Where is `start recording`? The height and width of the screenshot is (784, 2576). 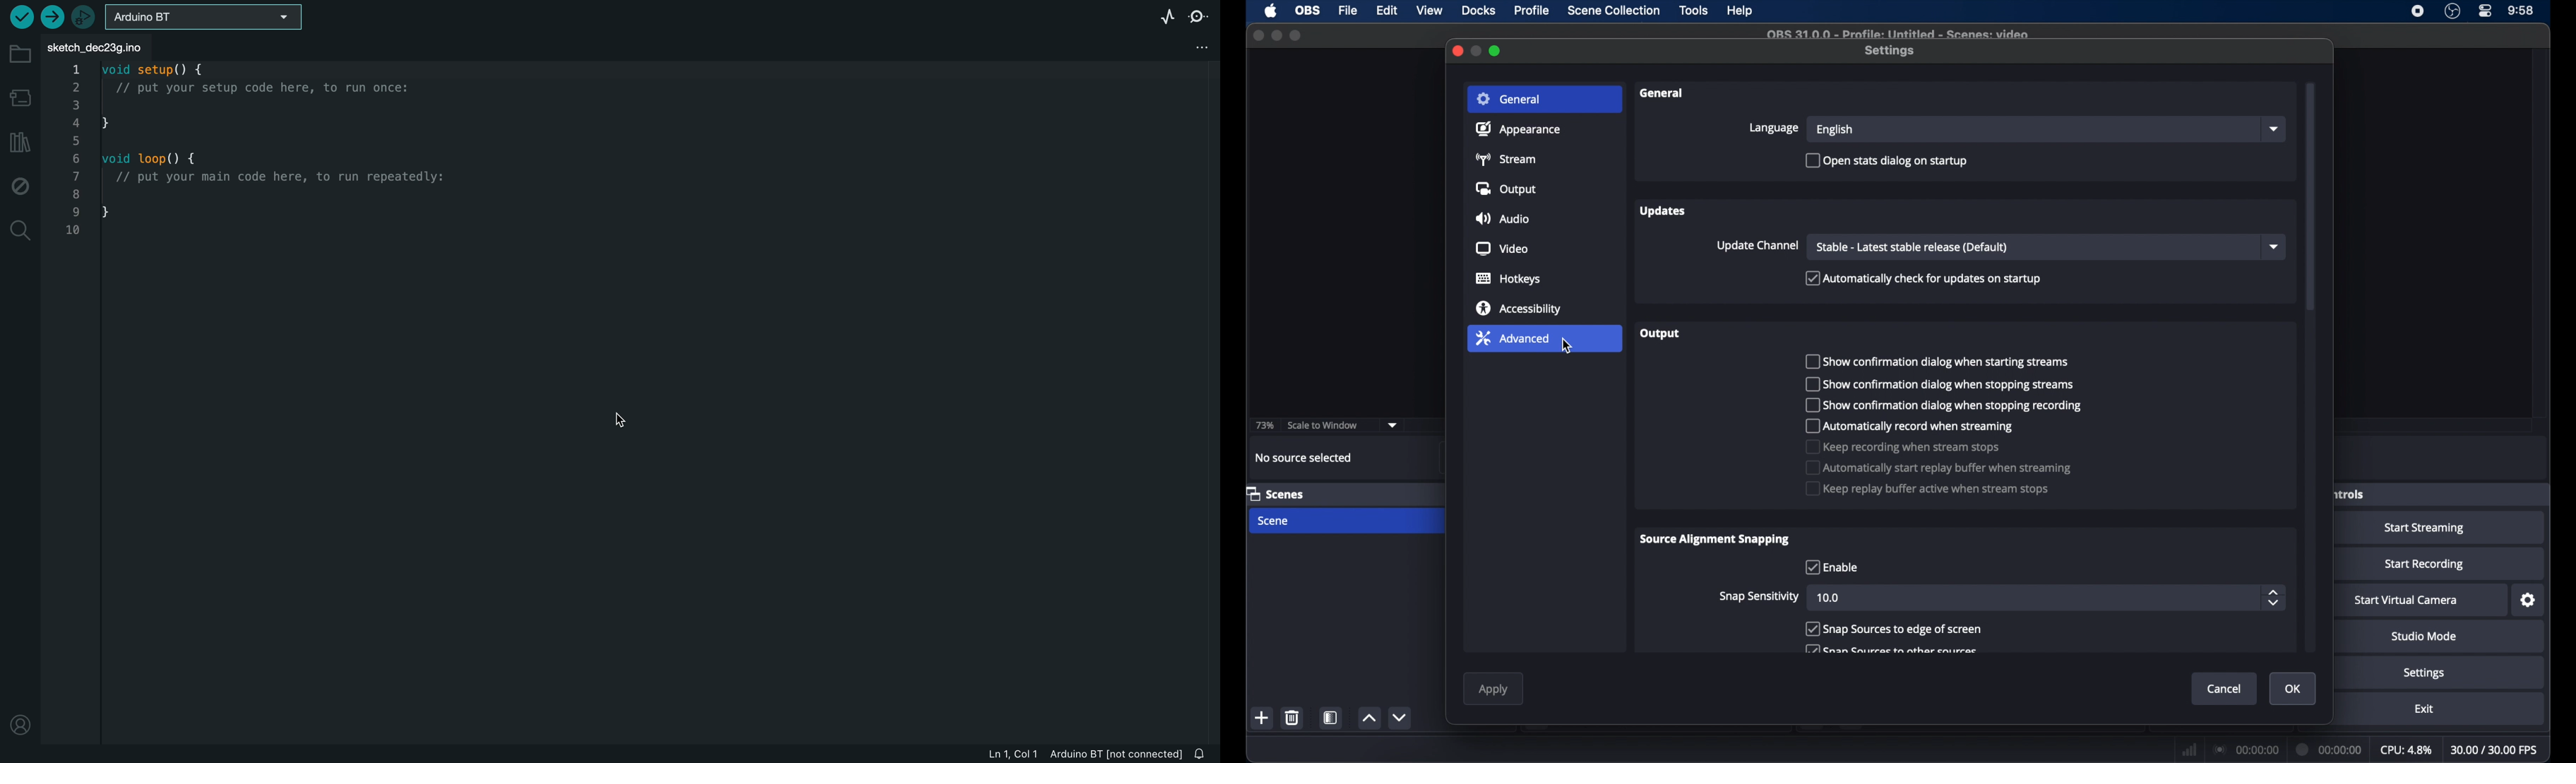 start recording is located at coordinates (2425, 564).